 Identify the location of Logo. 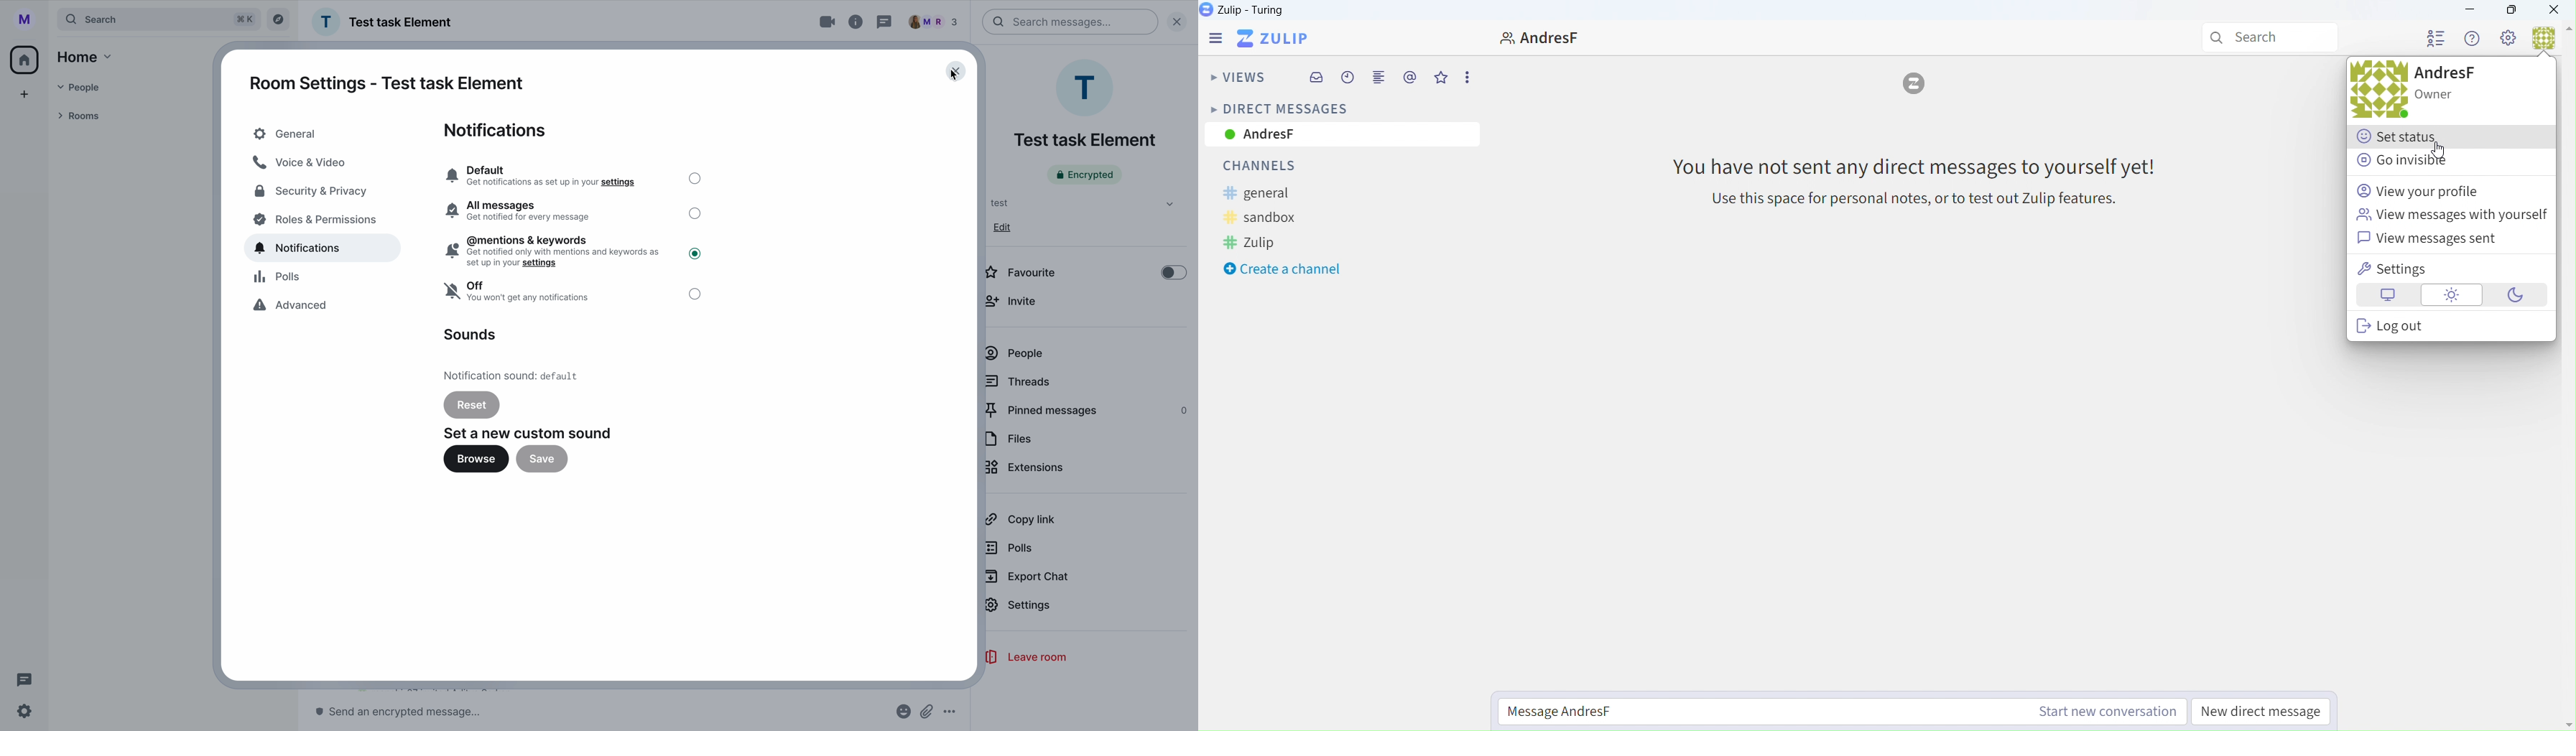
(1916, 86).